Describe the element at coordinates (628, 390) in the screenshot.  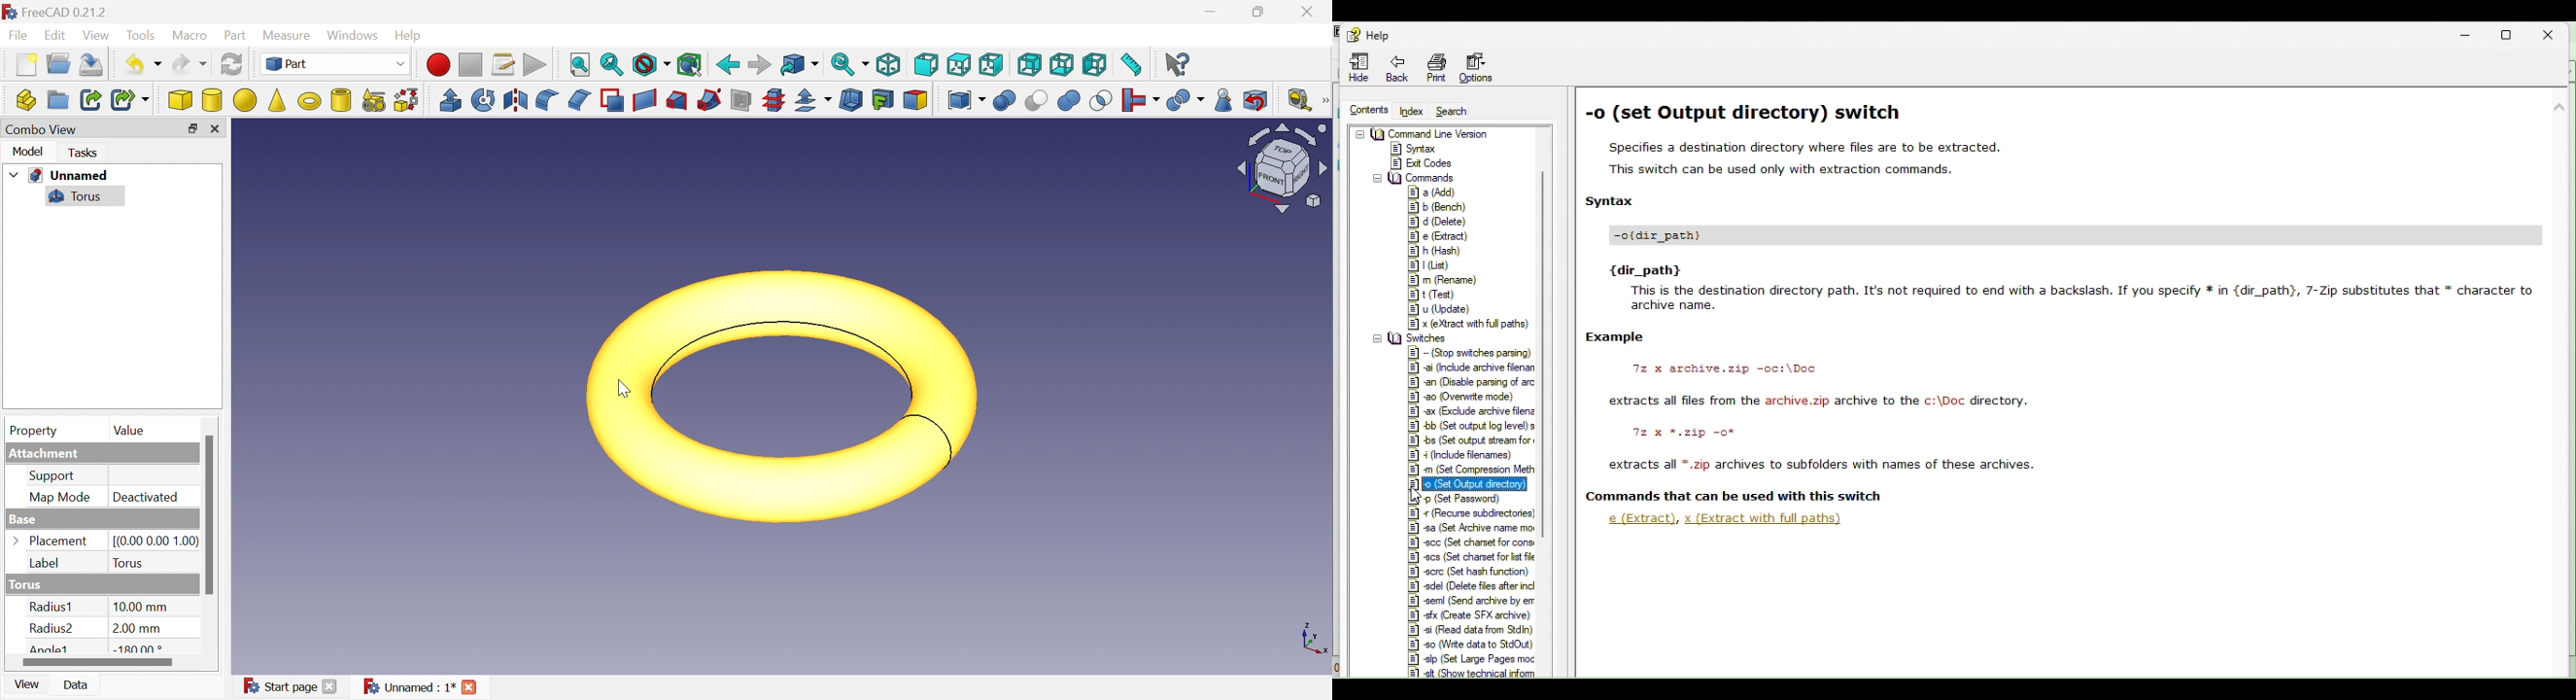
I see `Cursor` at that location.